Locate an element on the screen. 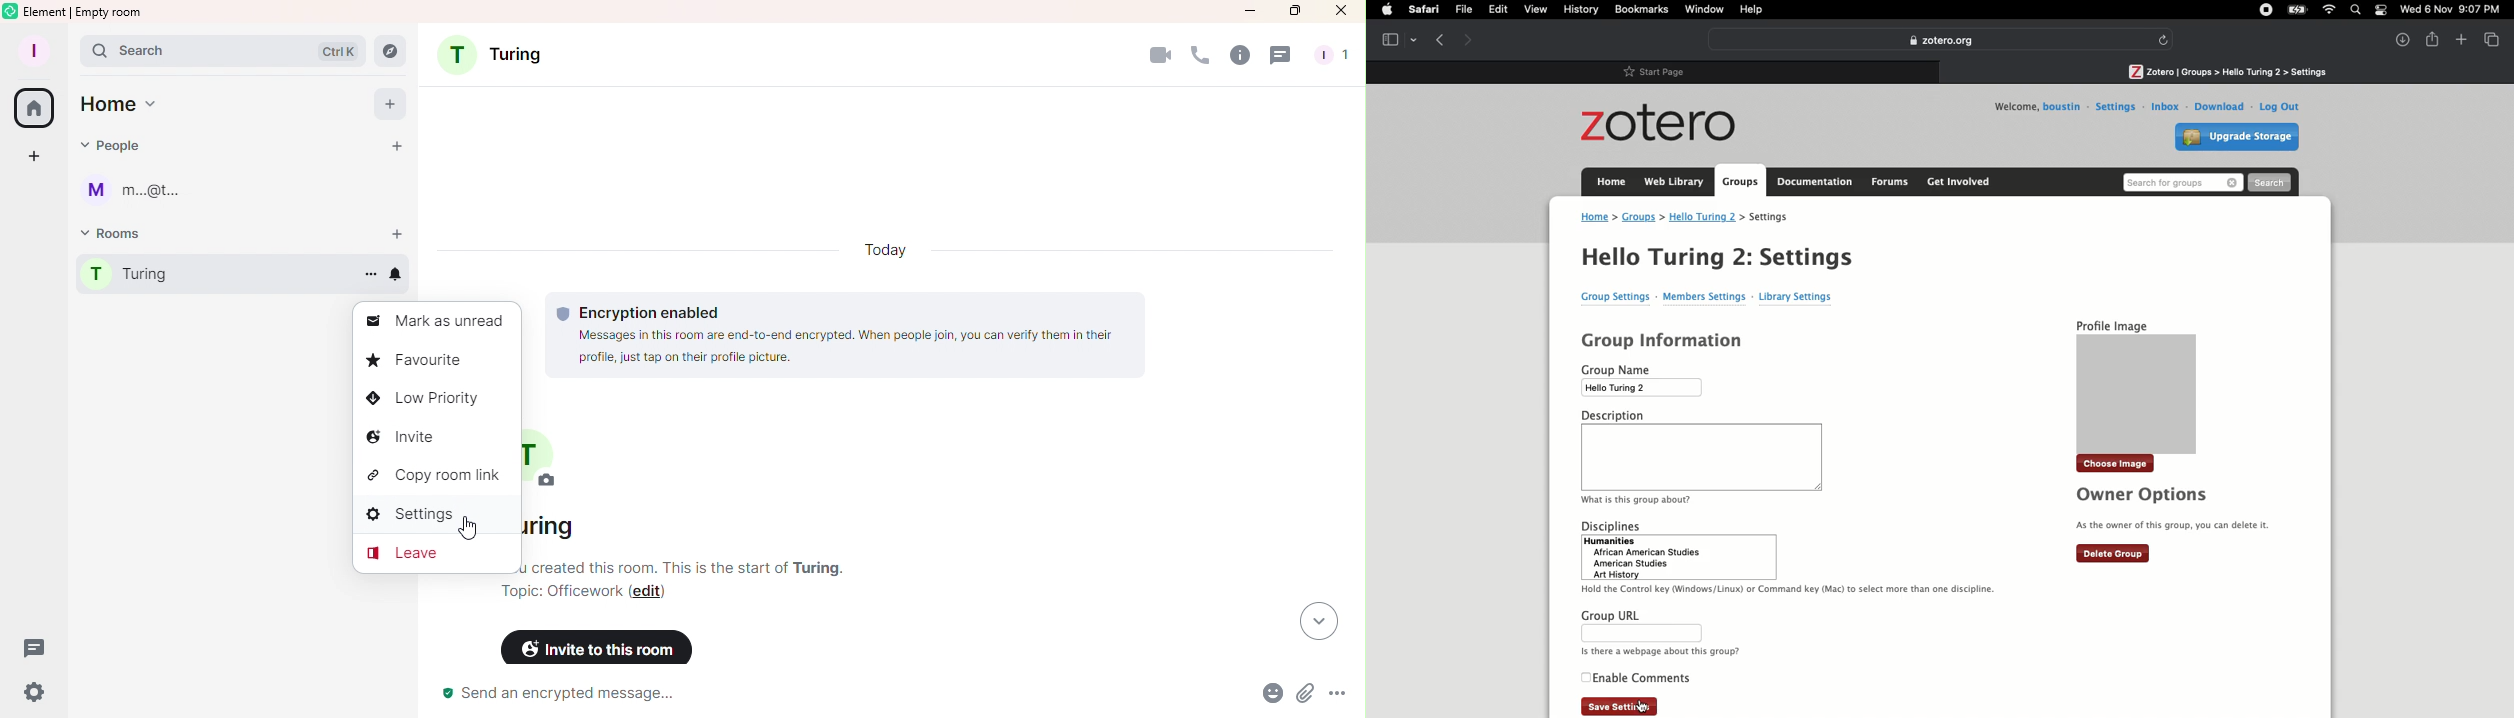  Settings is located at coordinates (2116, 107).